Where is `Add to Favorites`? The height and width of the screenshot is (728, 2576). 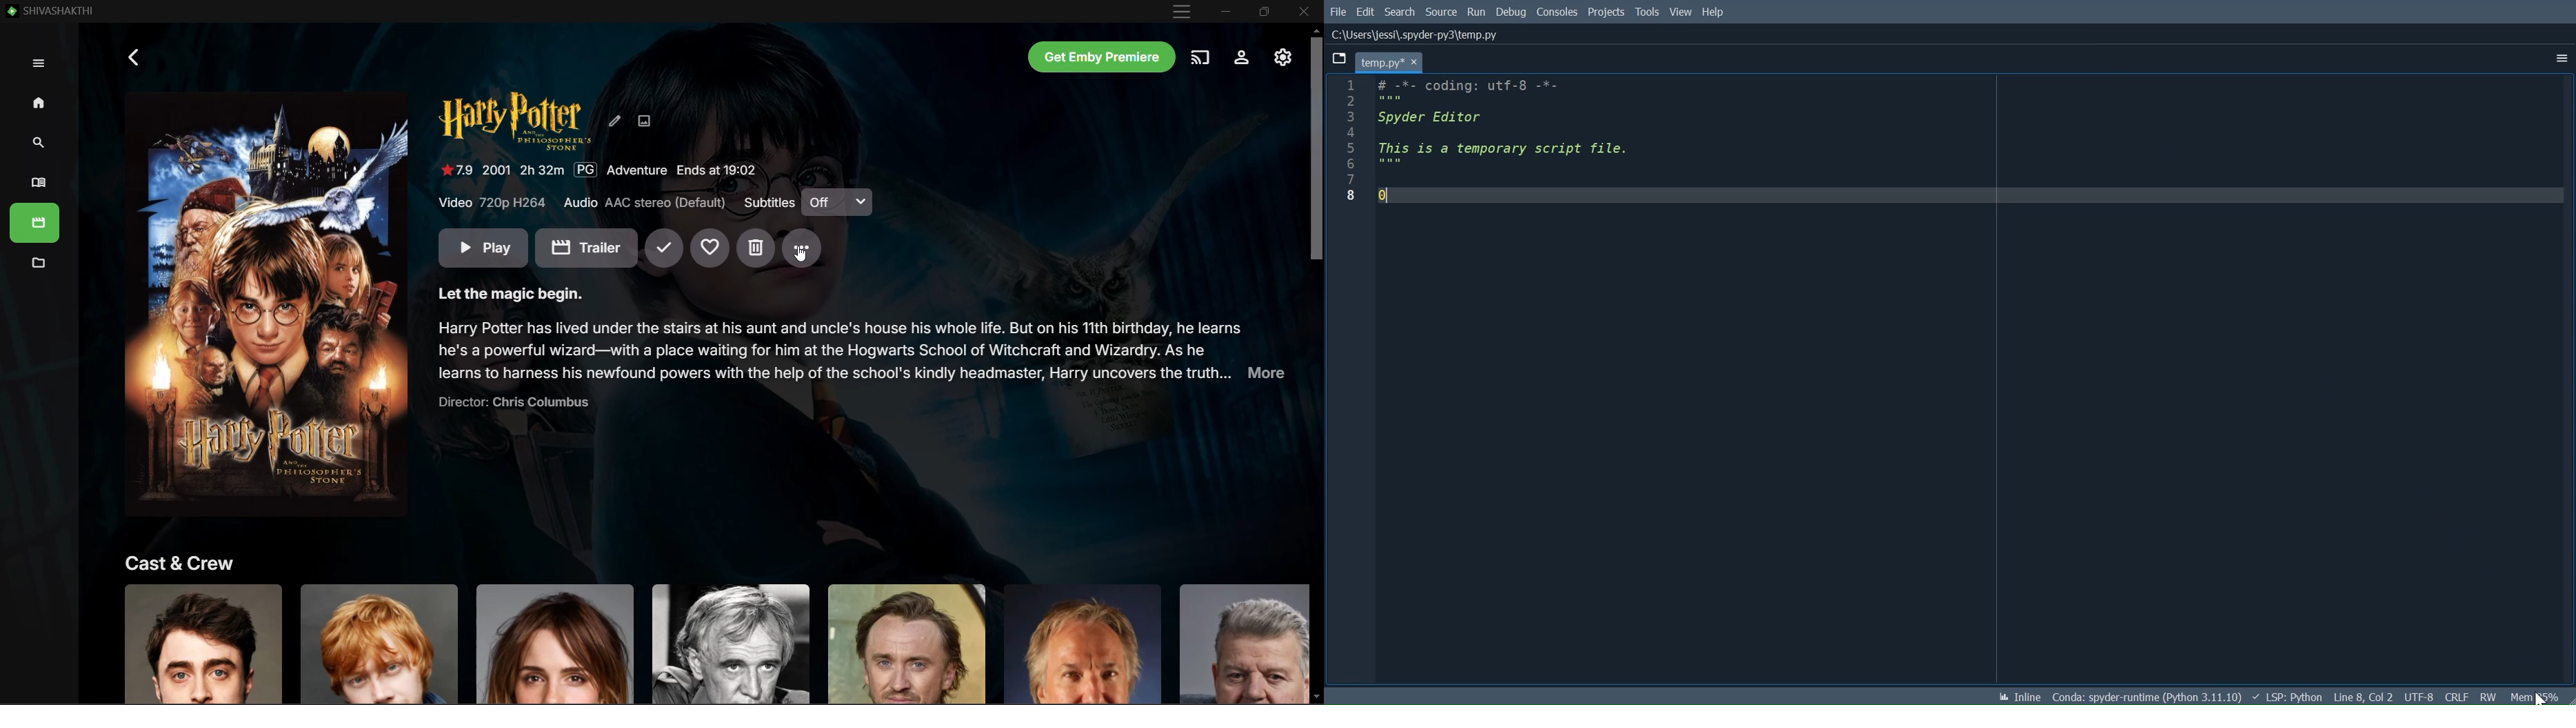 Add to Favorites is located at coordinates (710, 248).